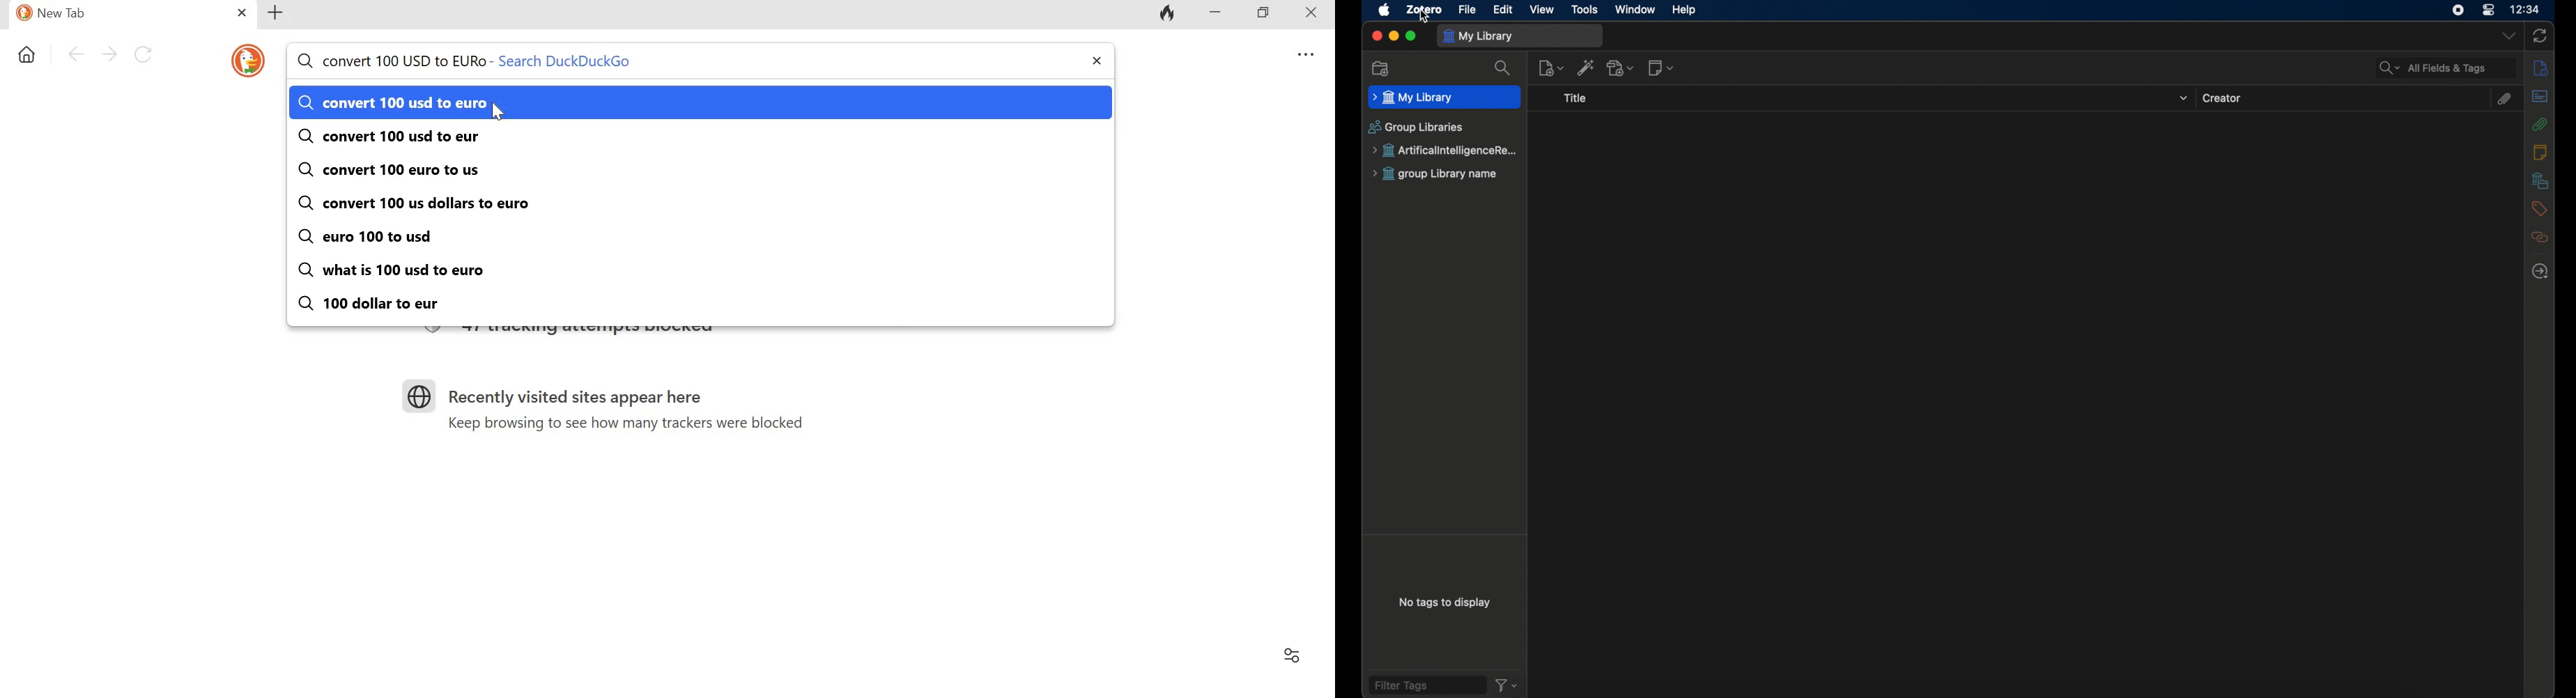  What do you see at coordinates (373, 304) in the screenshot?
I see `100 dollar to eur` at bounding box center [373, 304].